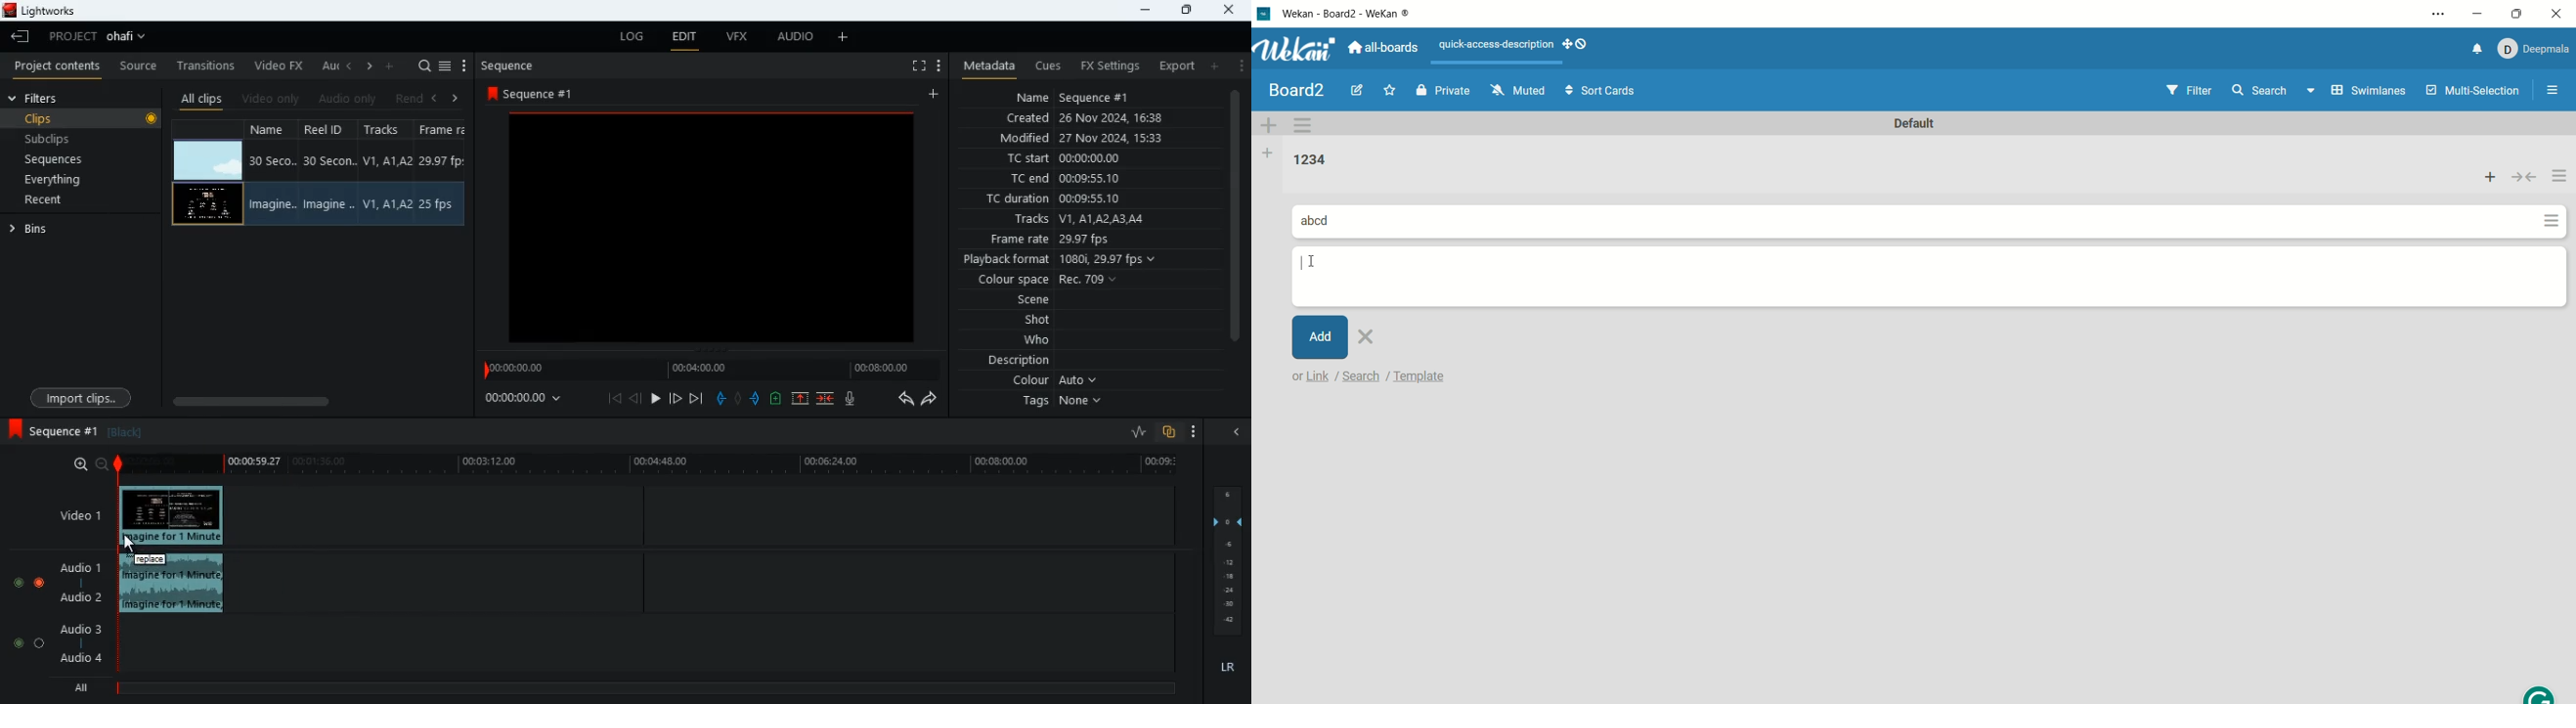 The image size is (2576, 728). Describe the element at coordinates (686, 38) in the screenshot. I see `edit` at that location.